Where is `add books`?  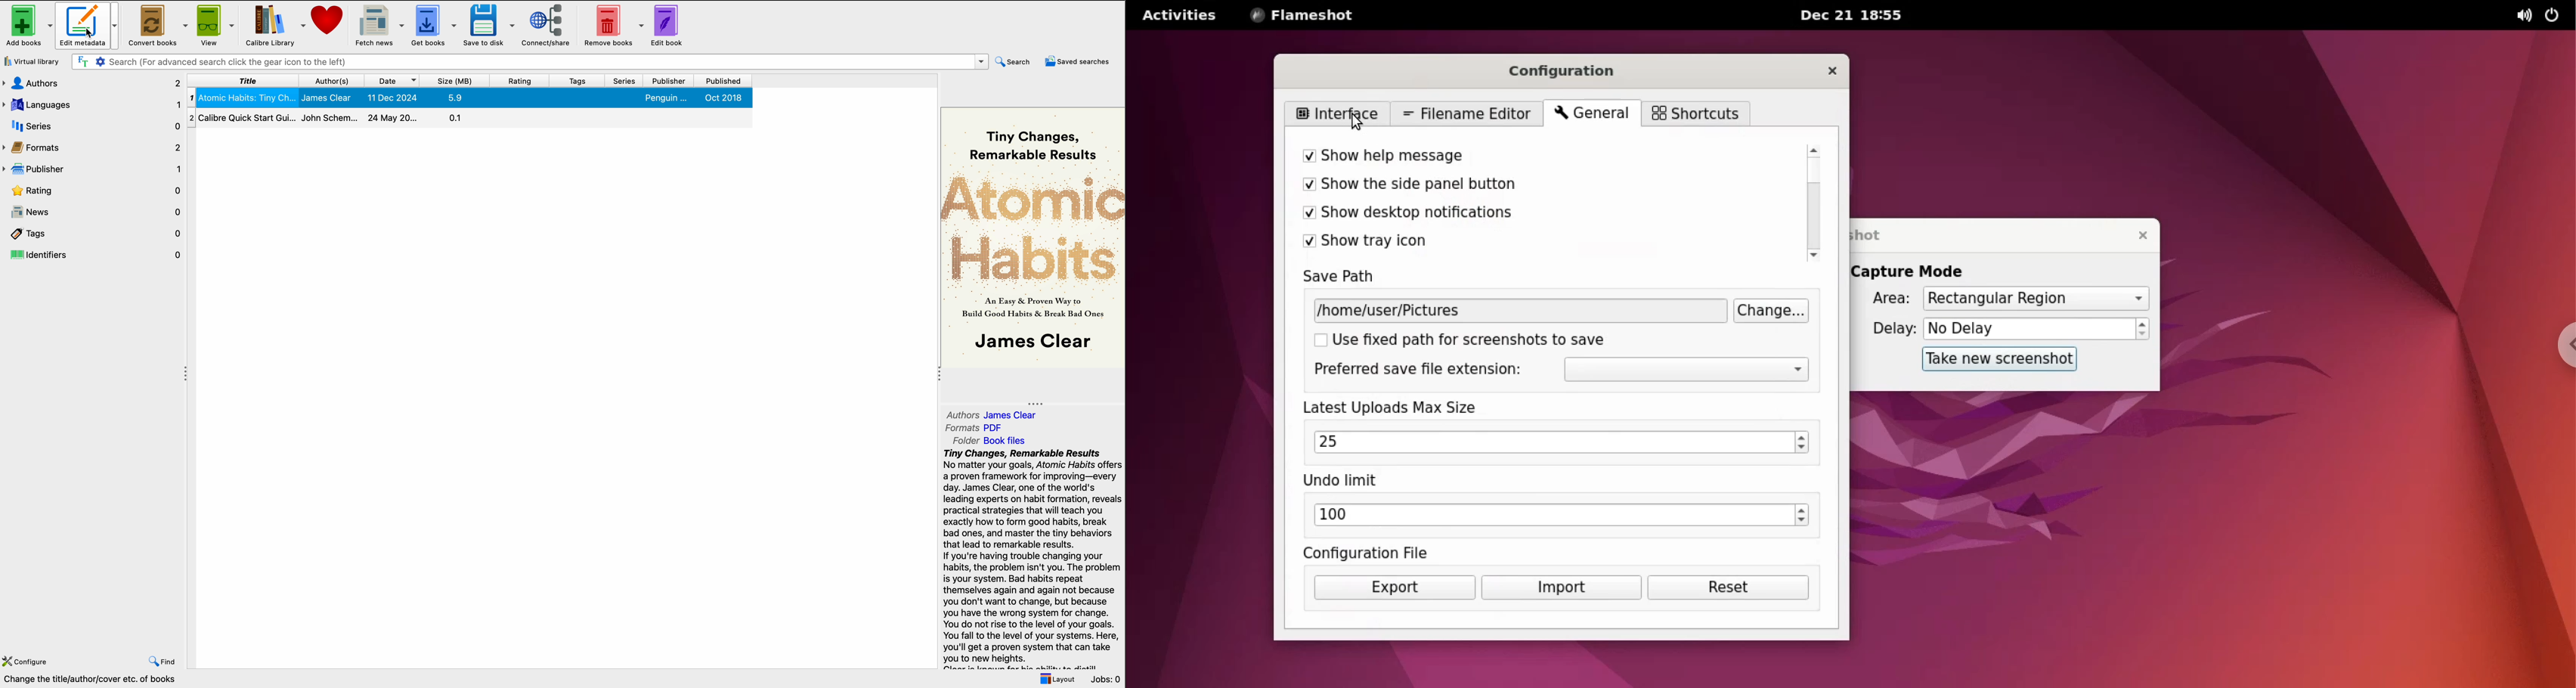
add books is located at coordinates (28, 24).